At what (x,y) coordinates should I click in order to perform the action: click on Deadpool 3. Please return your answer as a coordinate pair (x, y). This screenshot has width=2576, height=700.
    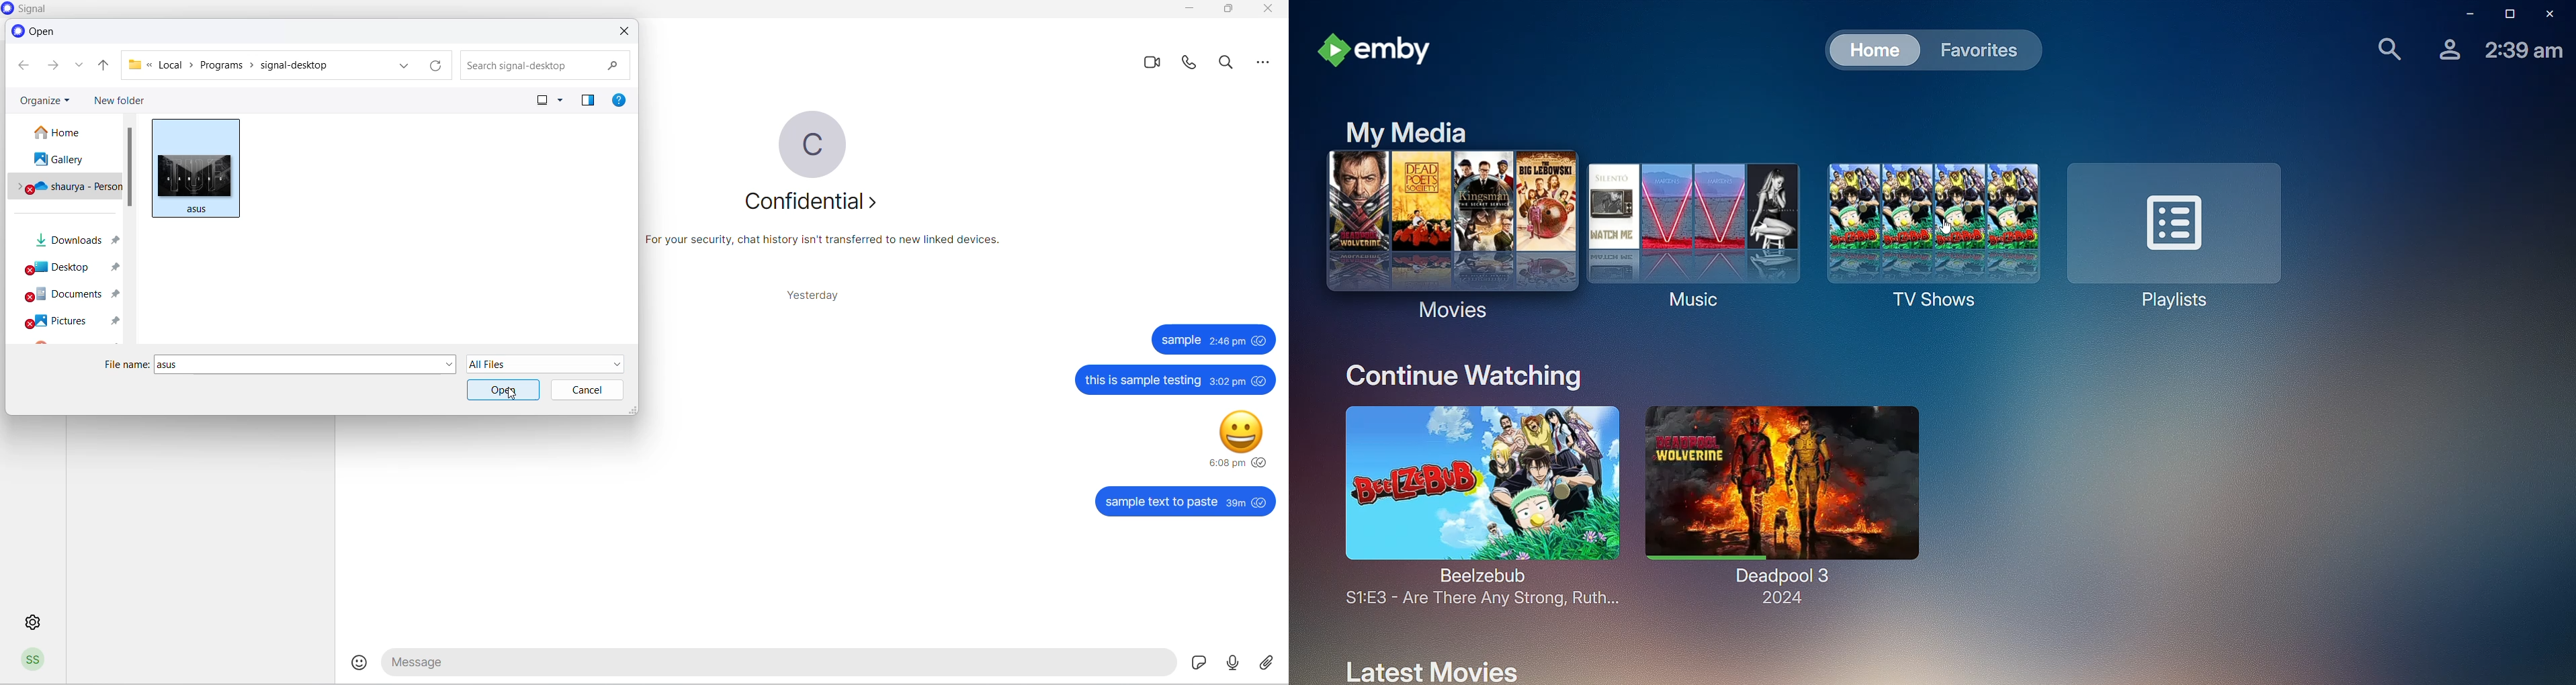
    Looking at the image, I should click on (1780, 506).